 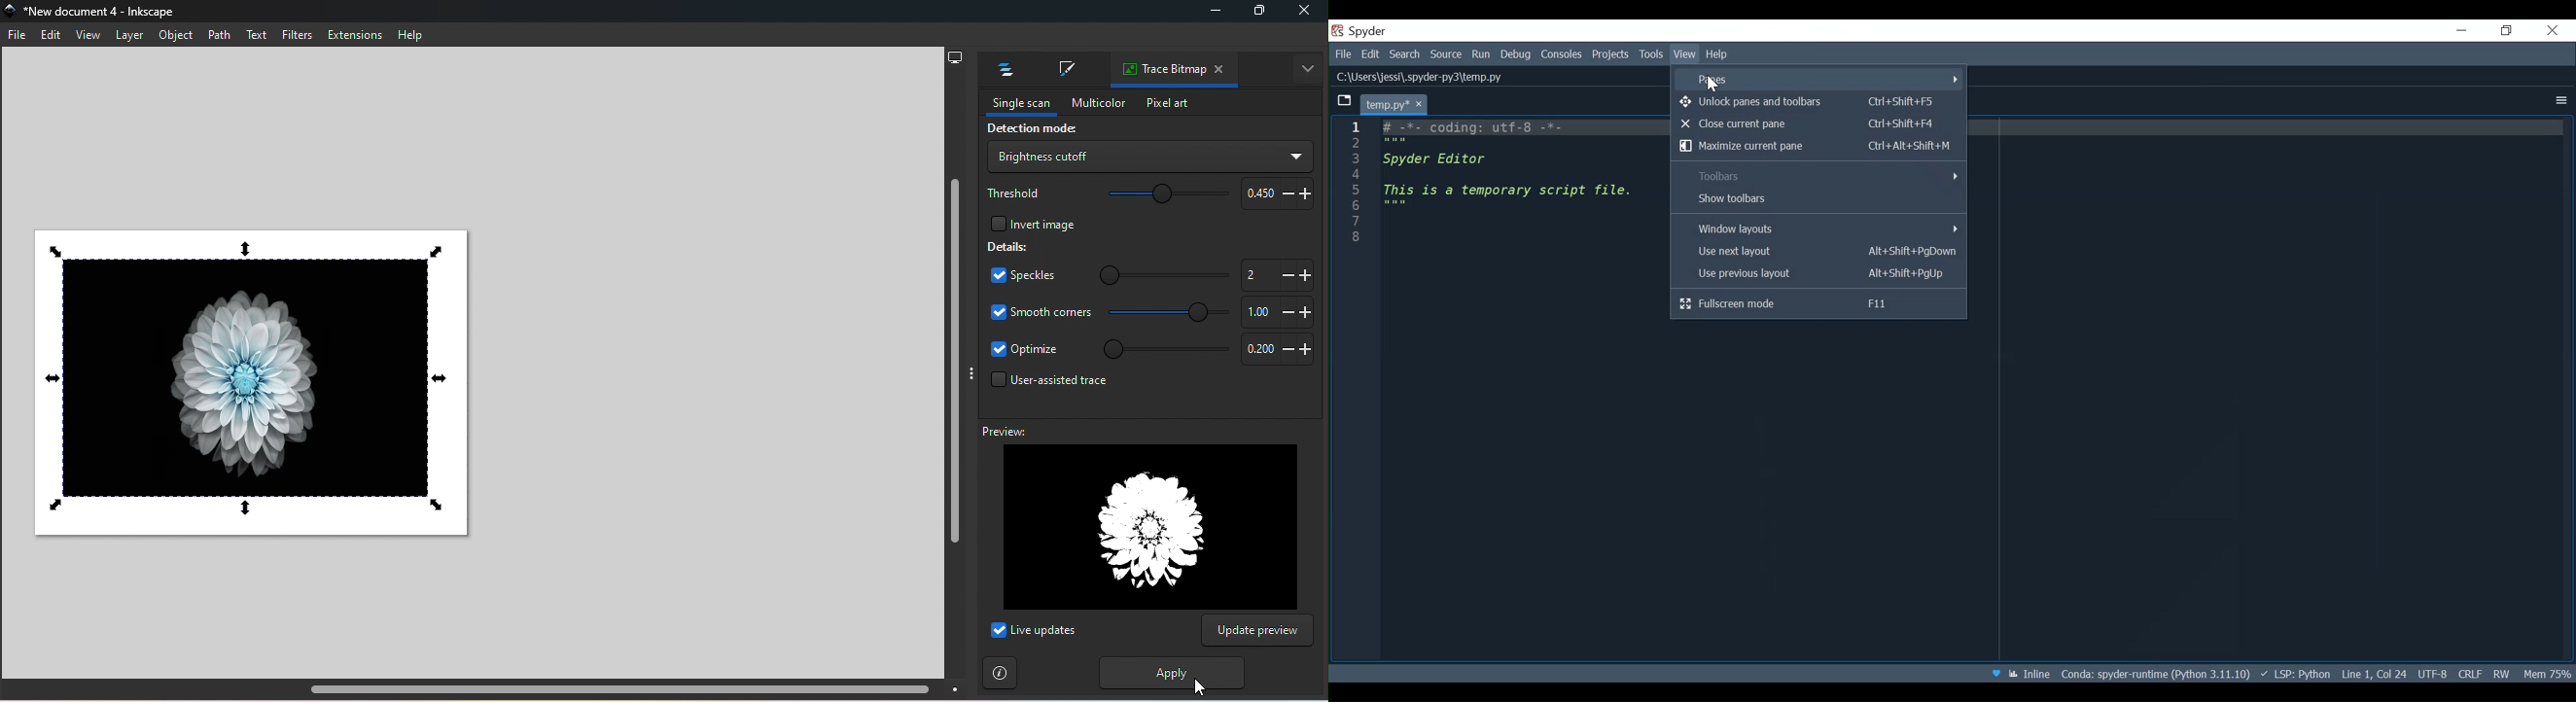 I want to click on Display options, so click(x=955, y=55).